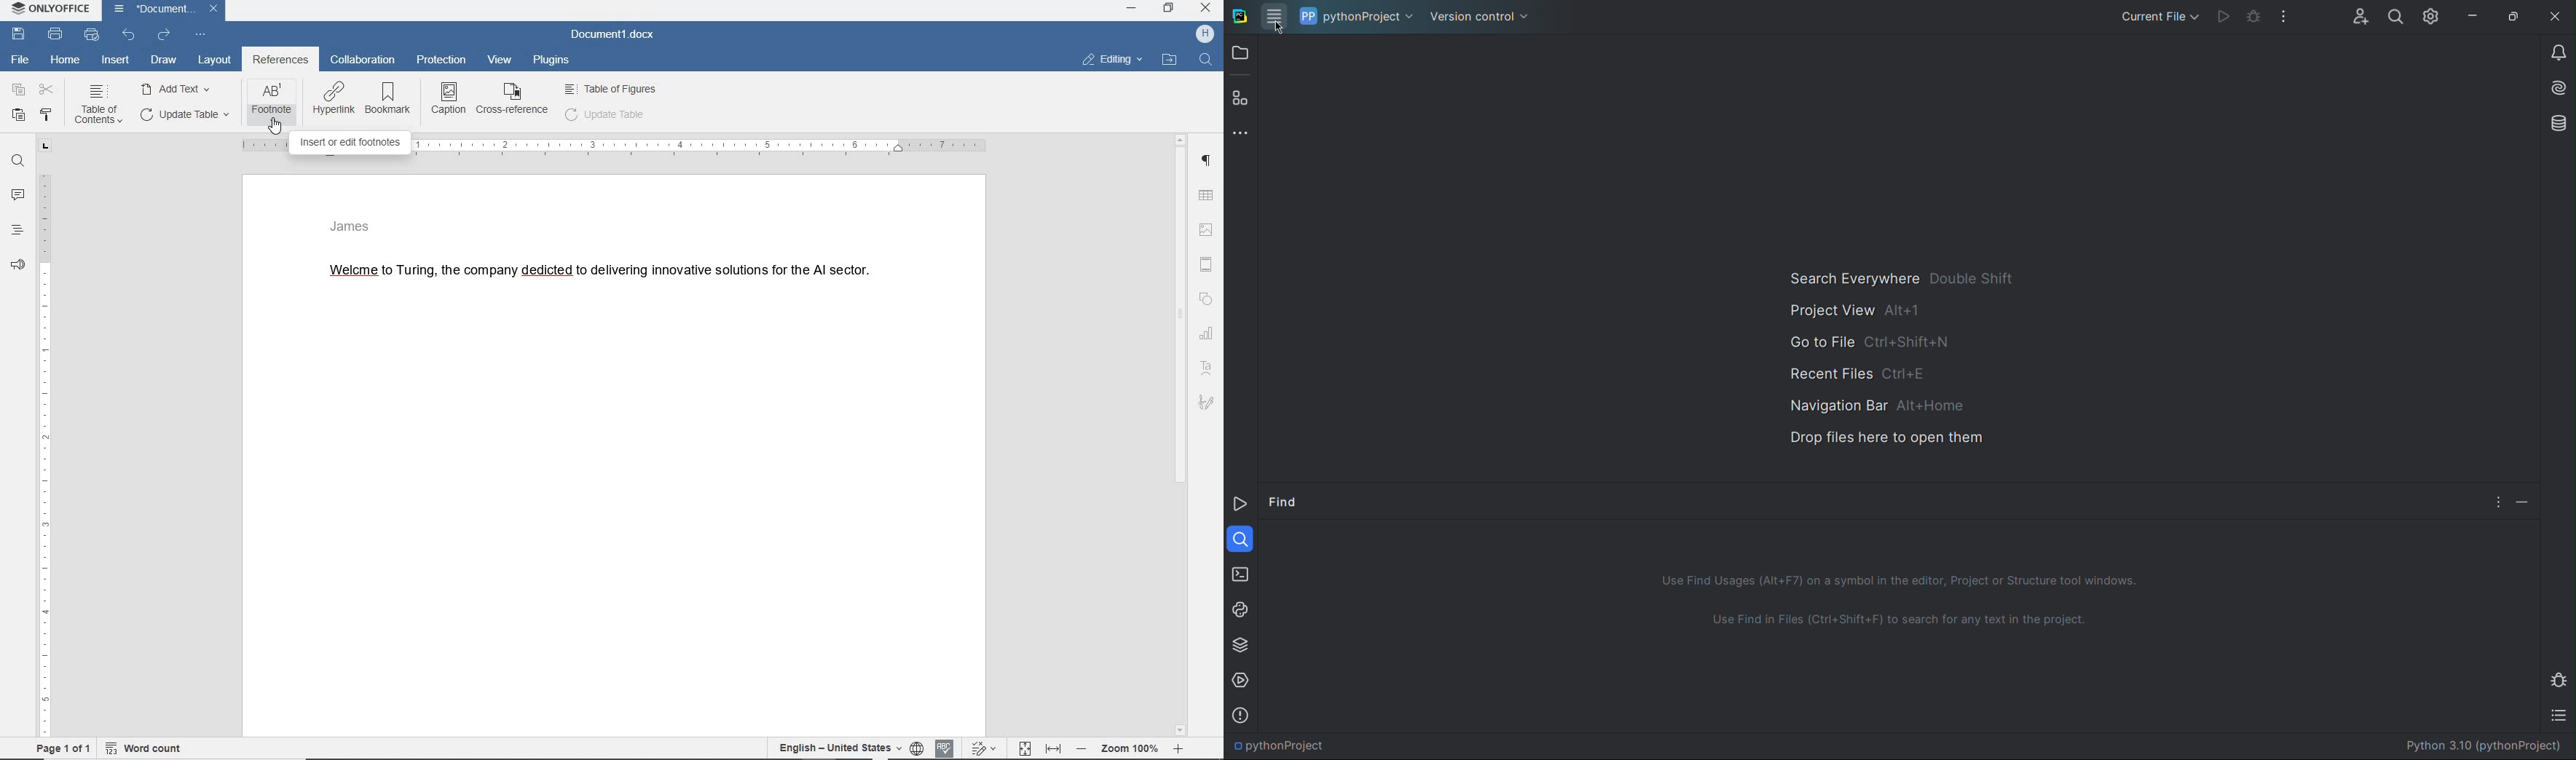 The image size is (2576, 784). I want to click on Terminal, so click(1239, 572).